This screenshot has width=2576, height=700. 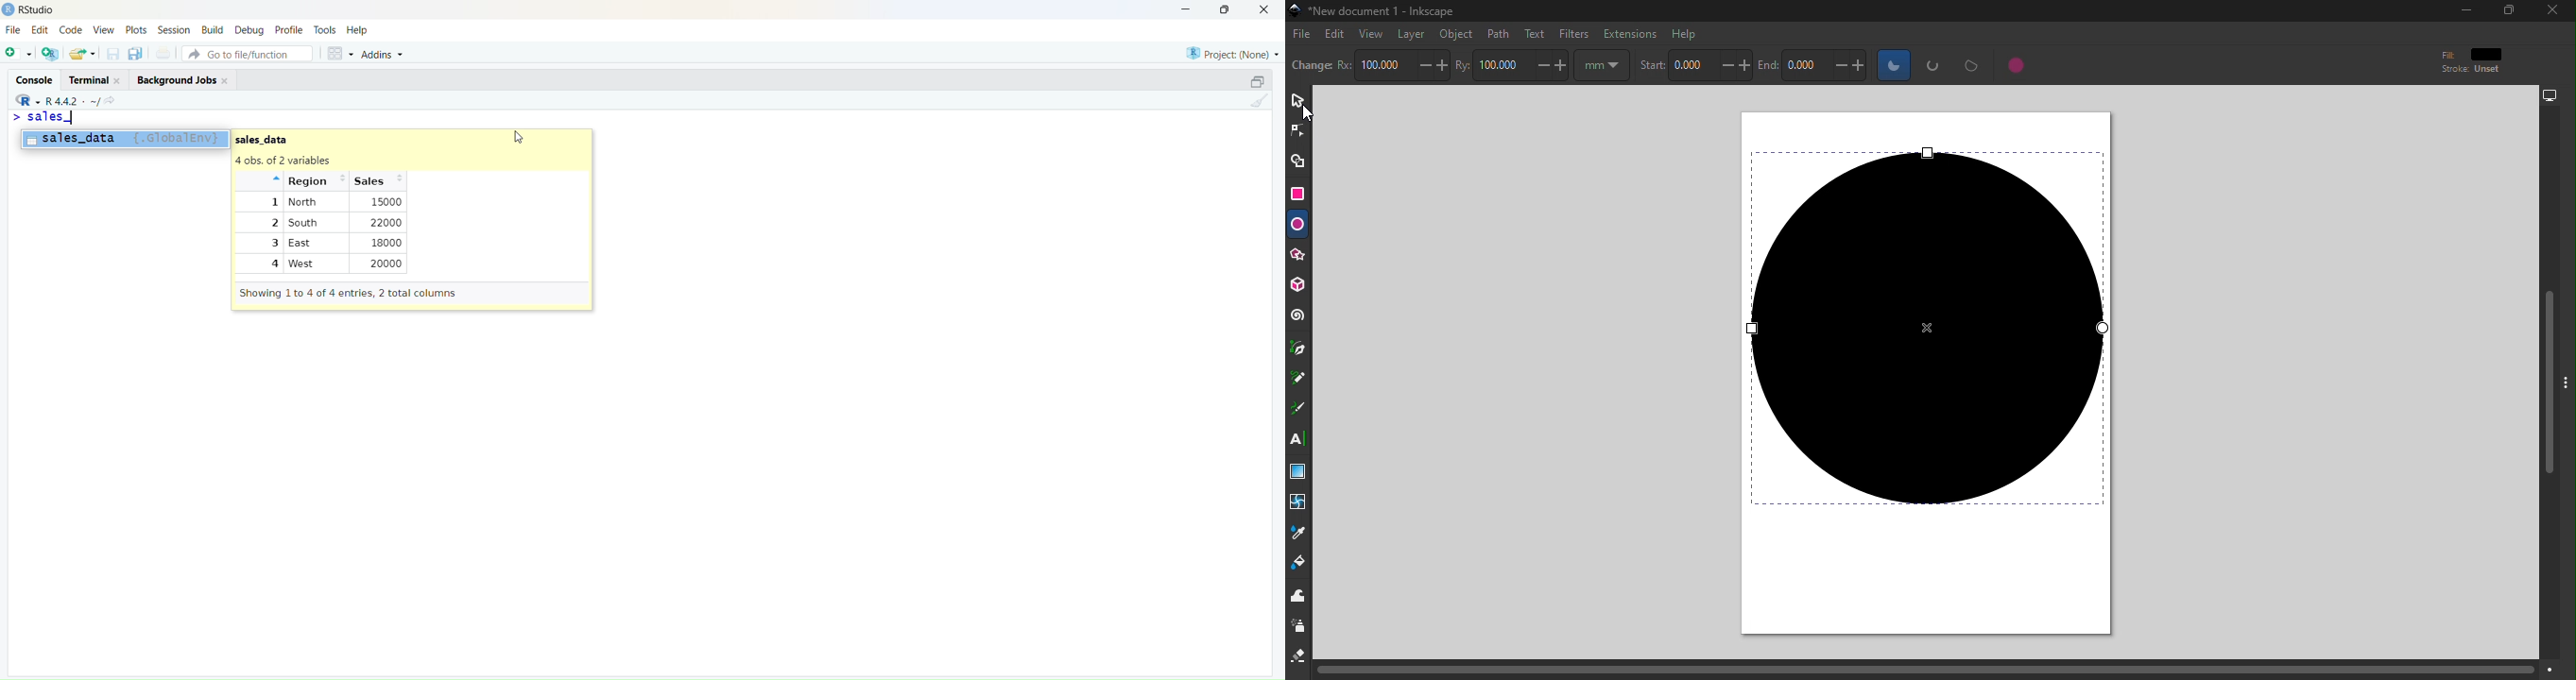 What do you see at coordinates (1520, 65) in the screenshot?
I see `Vertical radius of the circle, ellipse or arc` at bounding box center [1520, 65].